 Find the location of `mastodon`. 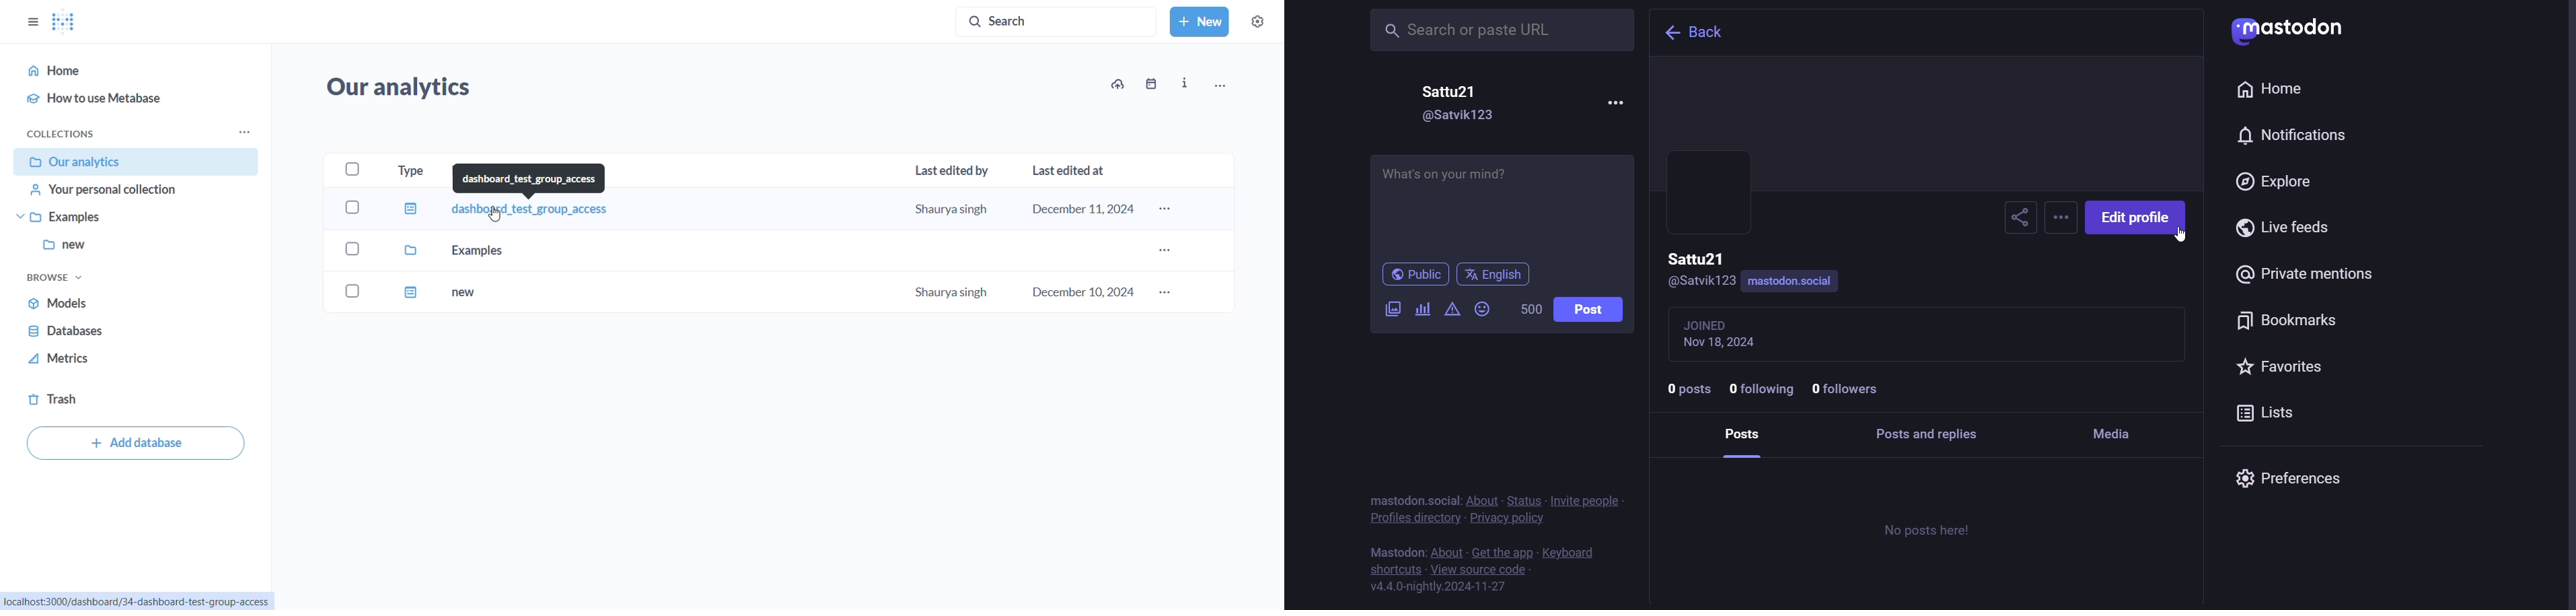

mastodon is located at coordinates (1393, 499).